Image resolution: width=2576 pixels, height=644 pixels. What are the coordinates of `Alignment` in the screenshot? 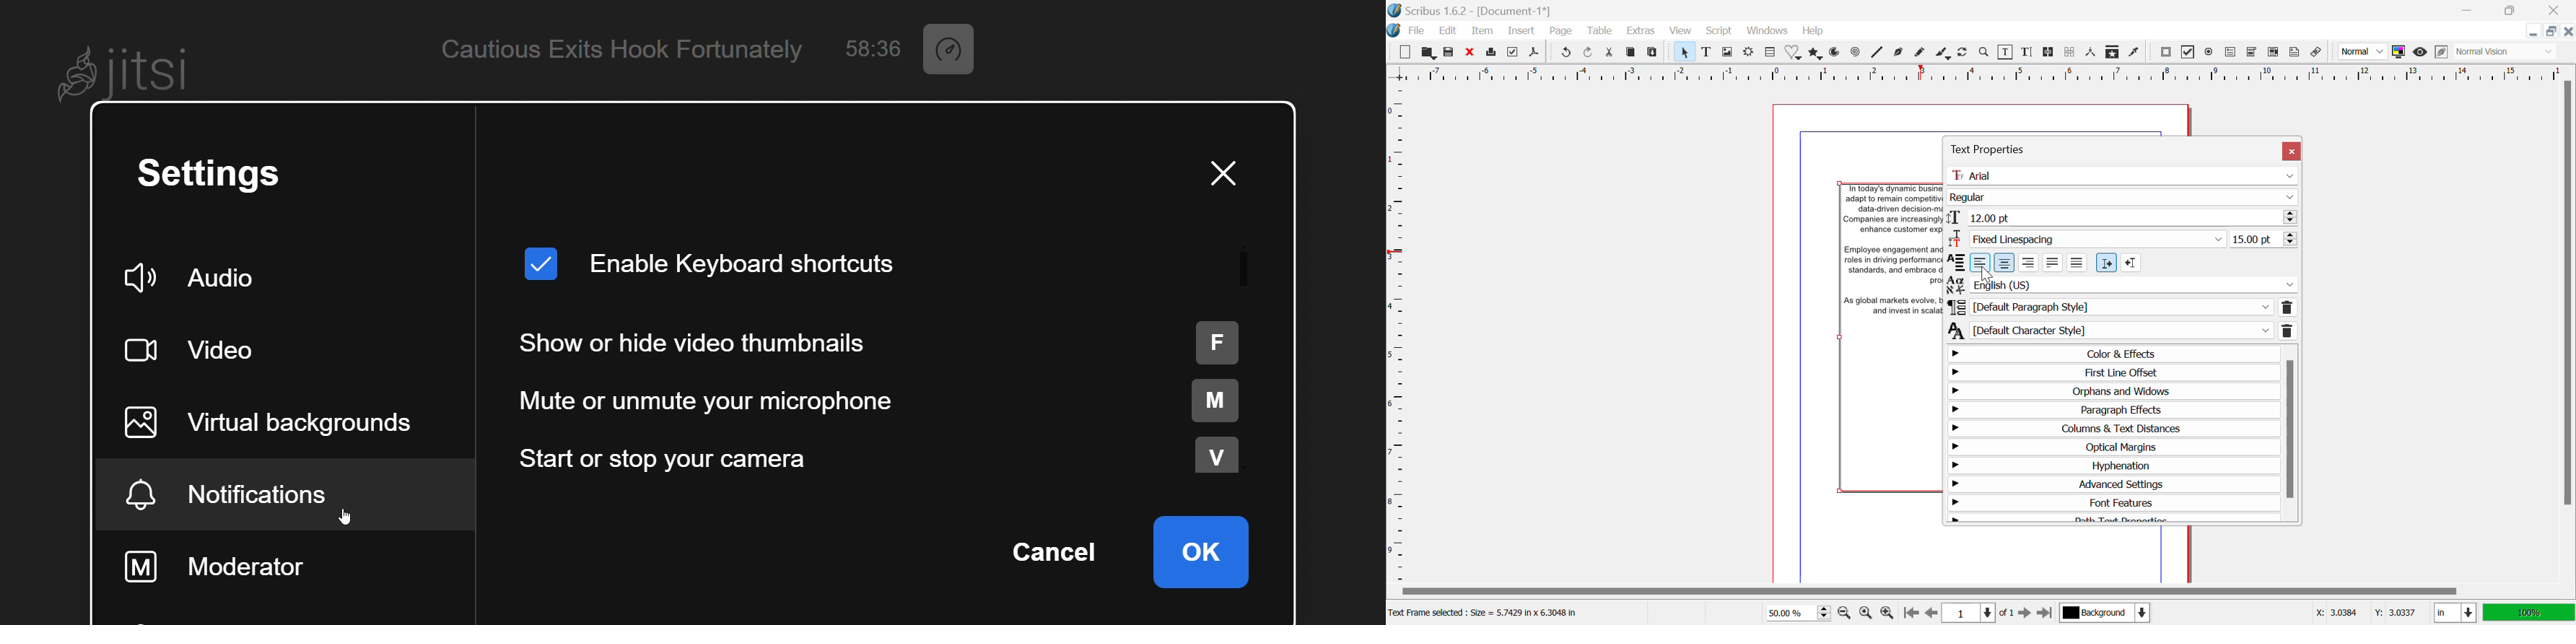 It's located at (1956, 264).